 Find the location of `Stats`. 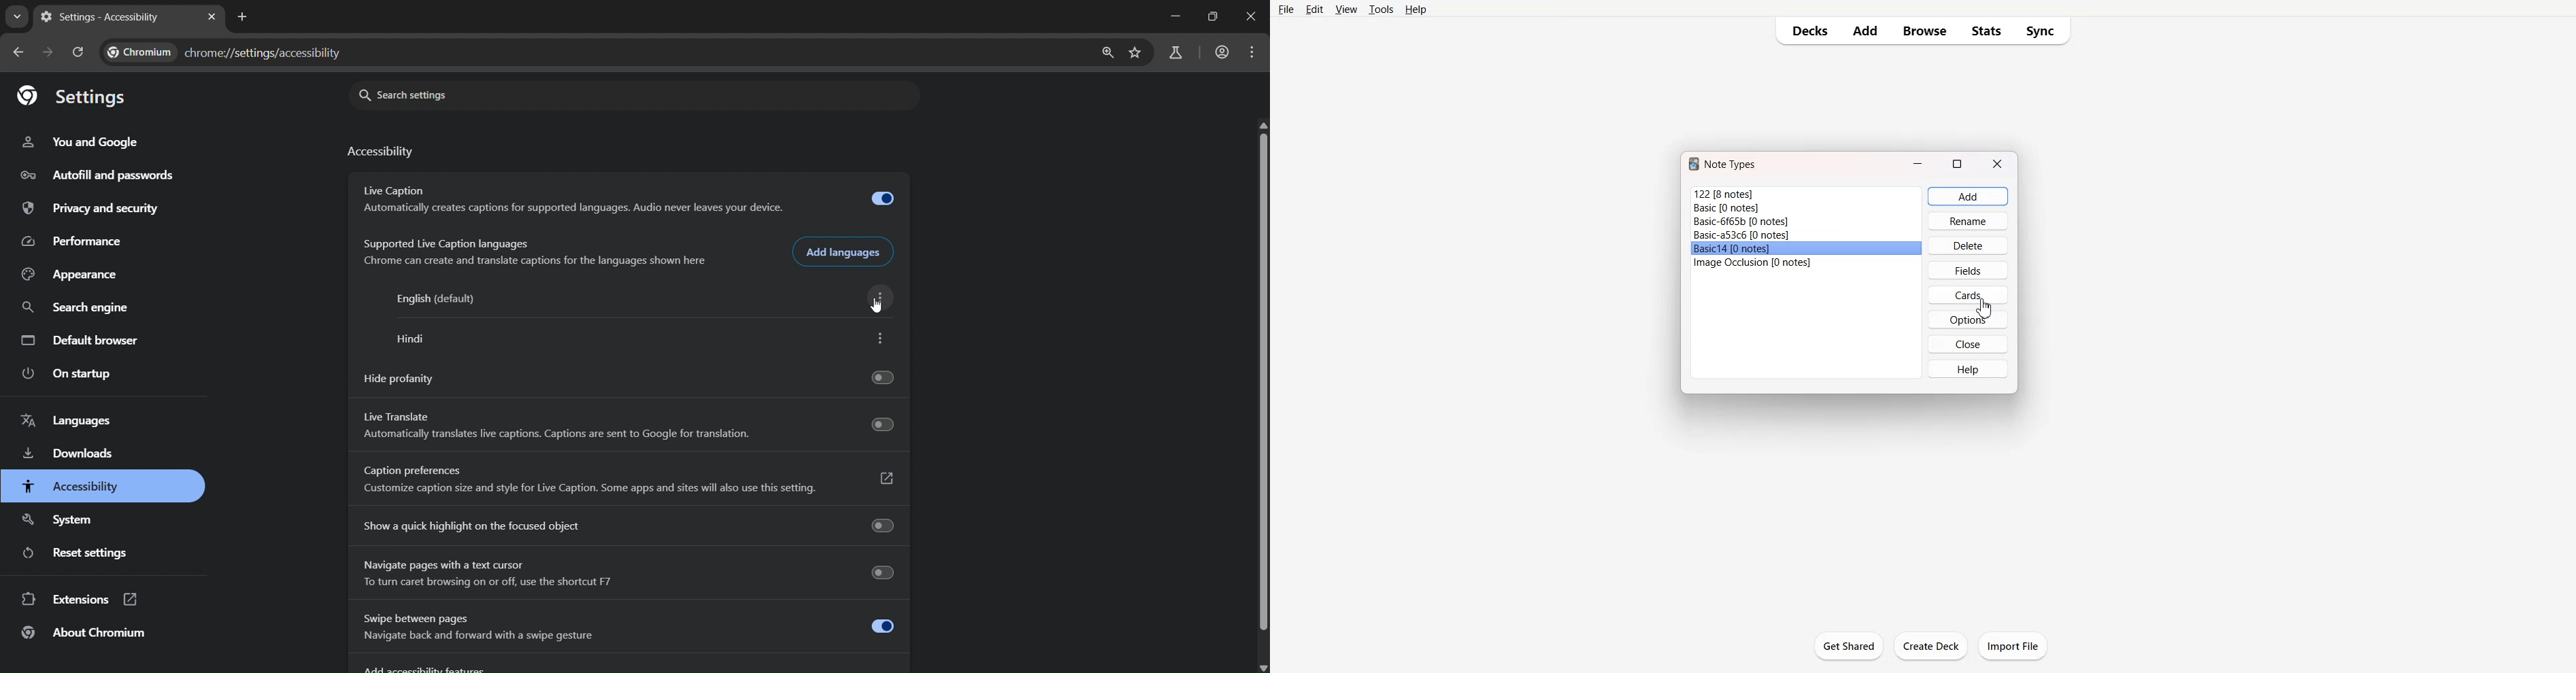

Stats is located at coordinates (1986, 31).